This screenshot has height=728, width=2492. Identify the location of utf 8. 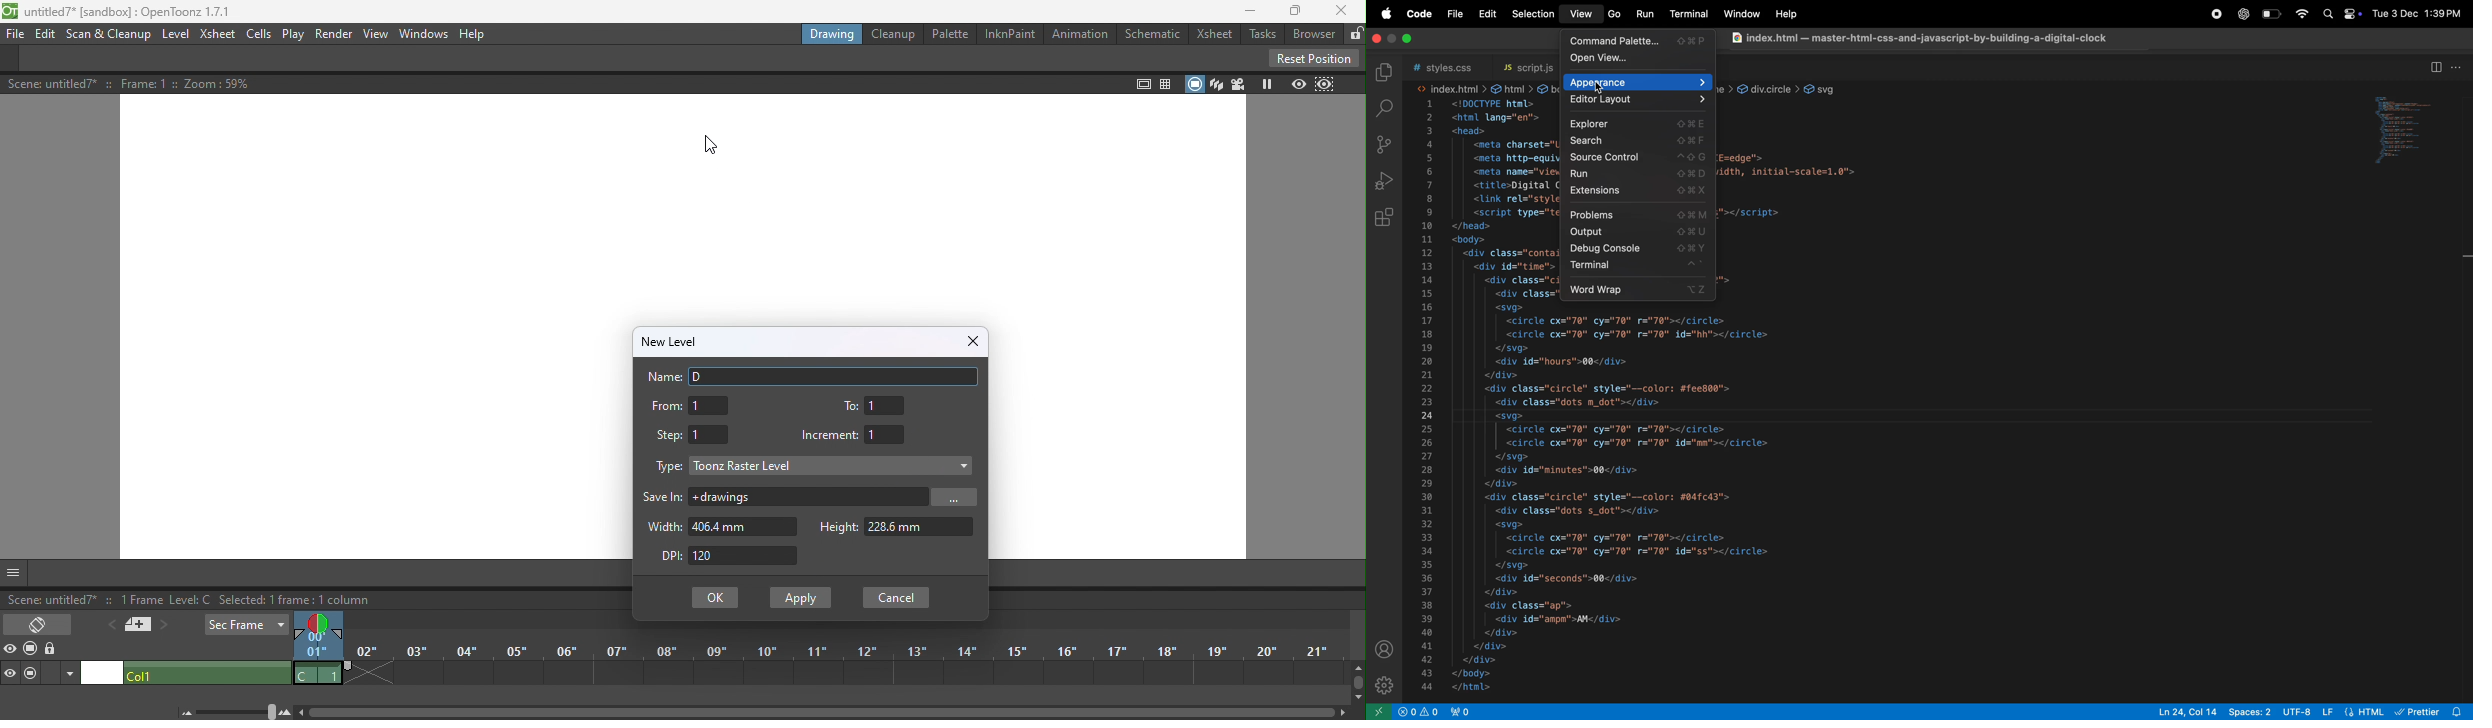
(2296, 710).